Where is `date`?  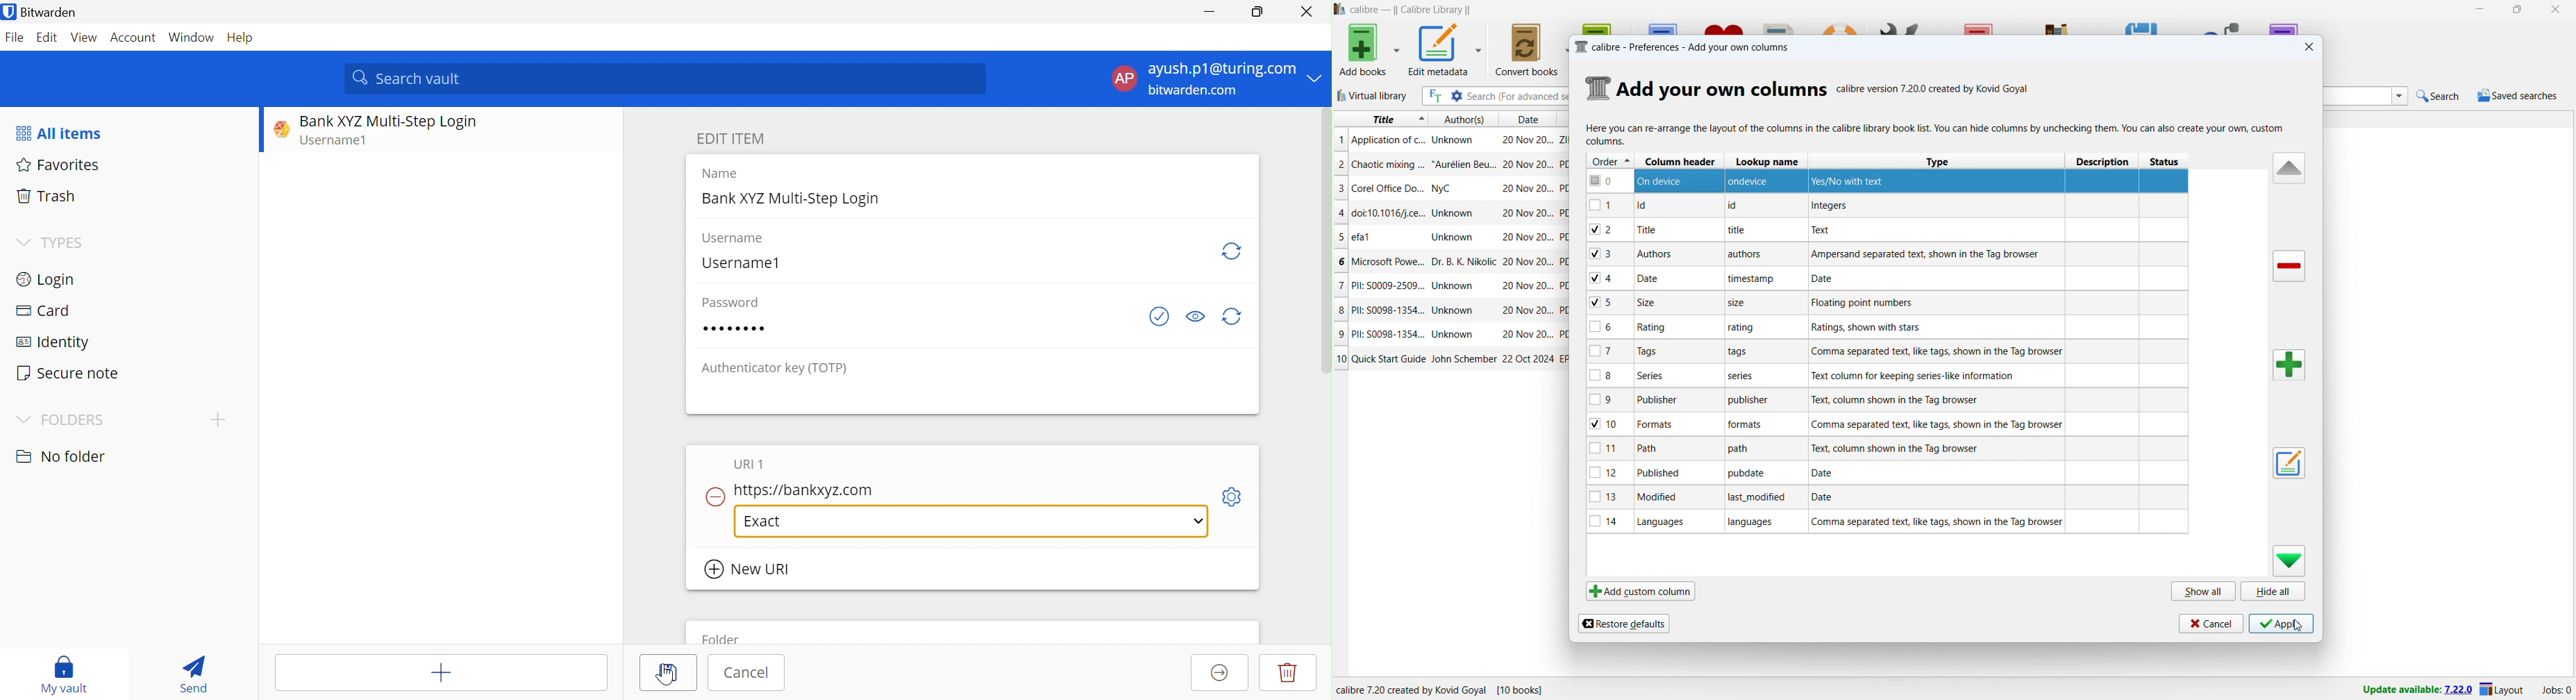 date is located at coordinates (1527, 189).